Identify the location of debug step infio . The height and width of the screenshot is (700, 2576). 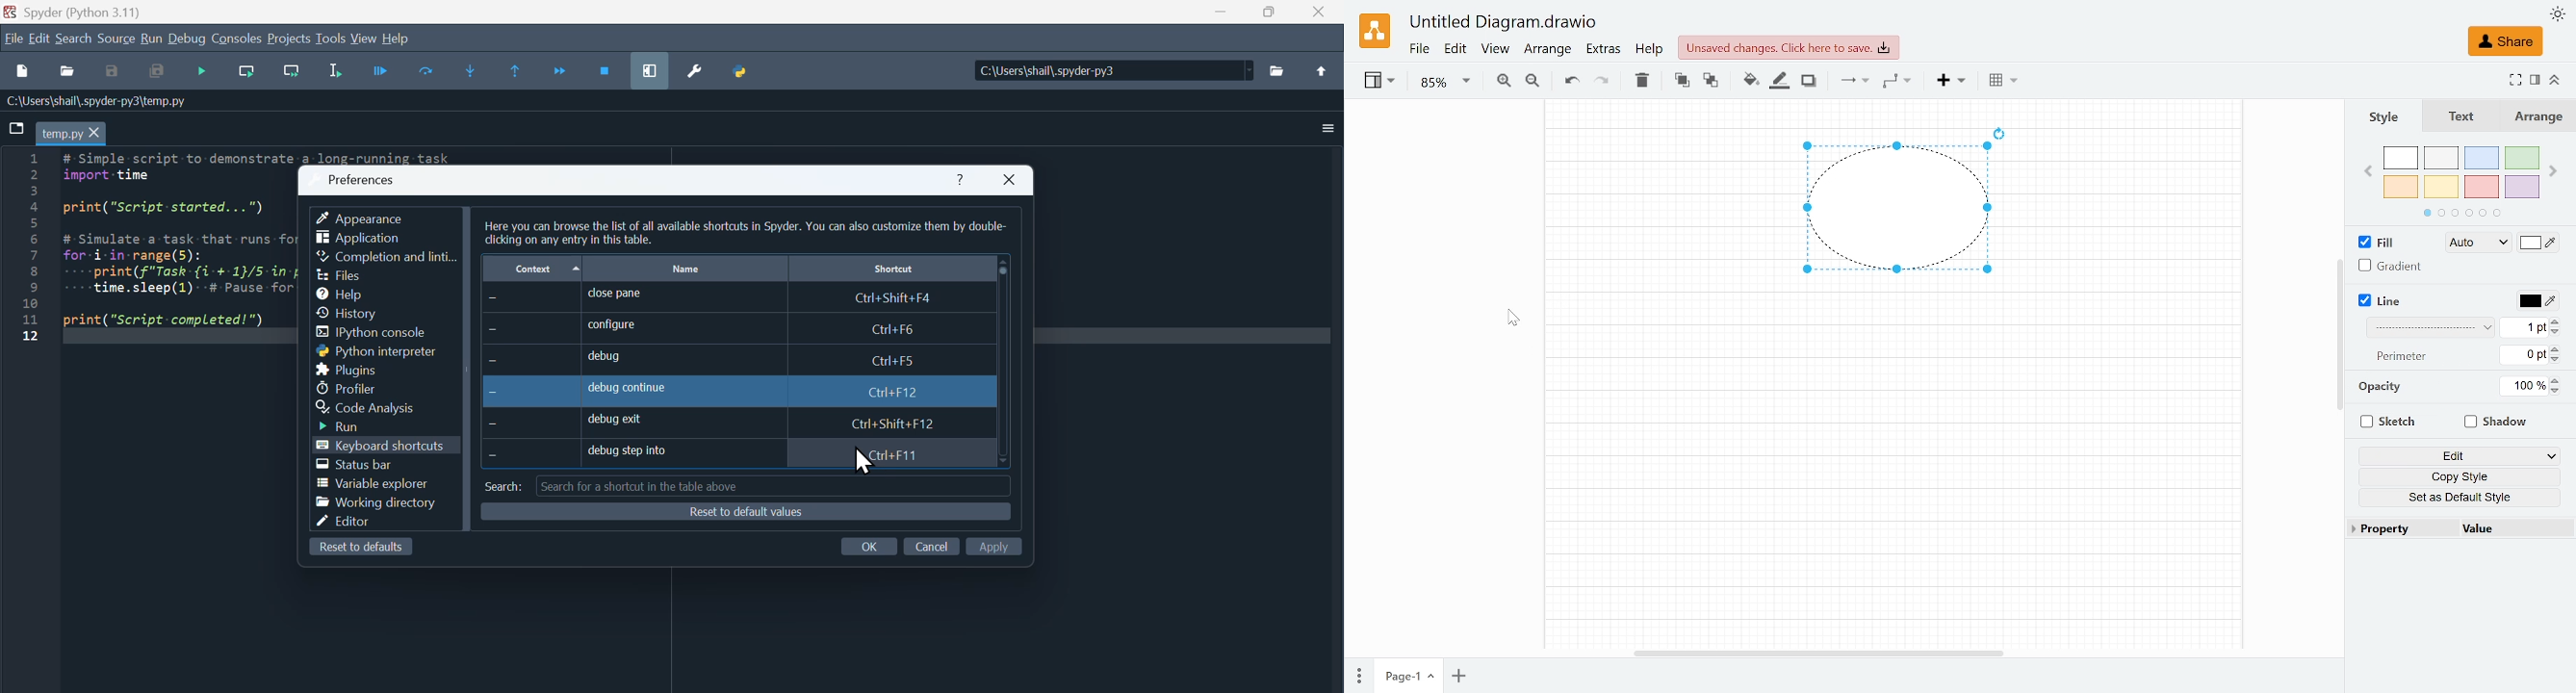
(720, 458).